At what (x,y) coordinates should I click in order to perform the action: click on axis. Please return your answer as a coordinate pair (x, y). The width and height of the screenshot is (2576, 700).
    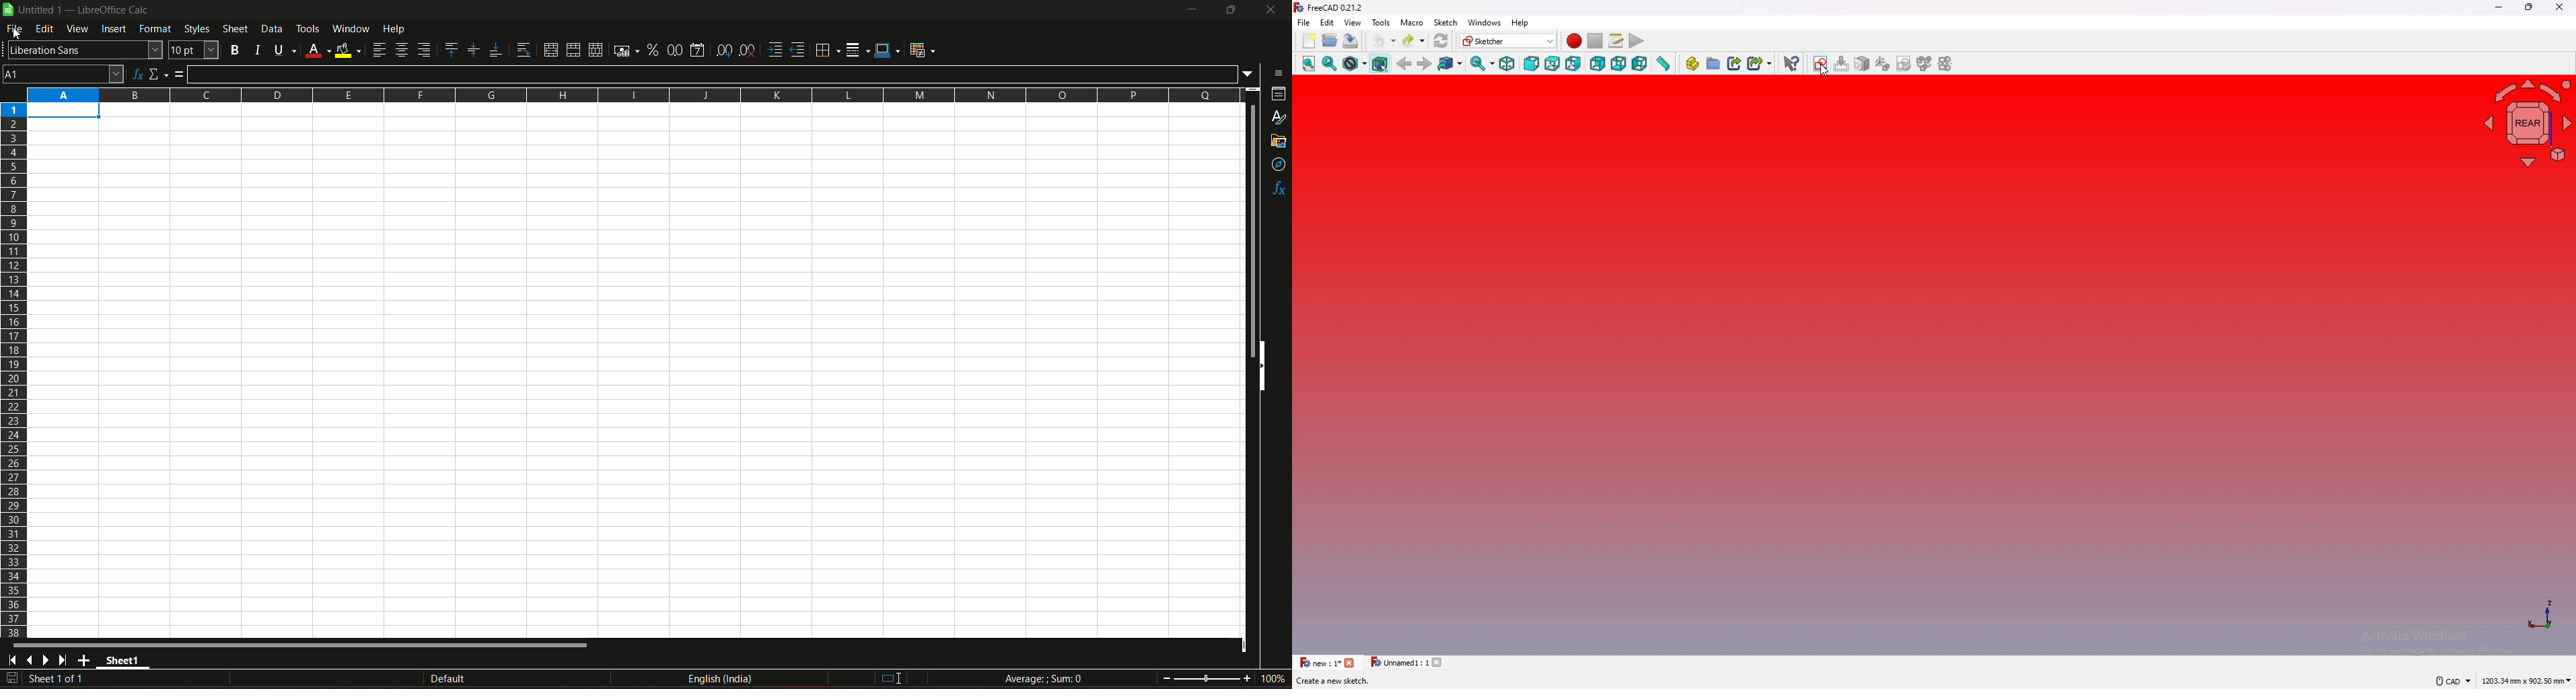
    Looking at the image, I should click on (2545, 615).